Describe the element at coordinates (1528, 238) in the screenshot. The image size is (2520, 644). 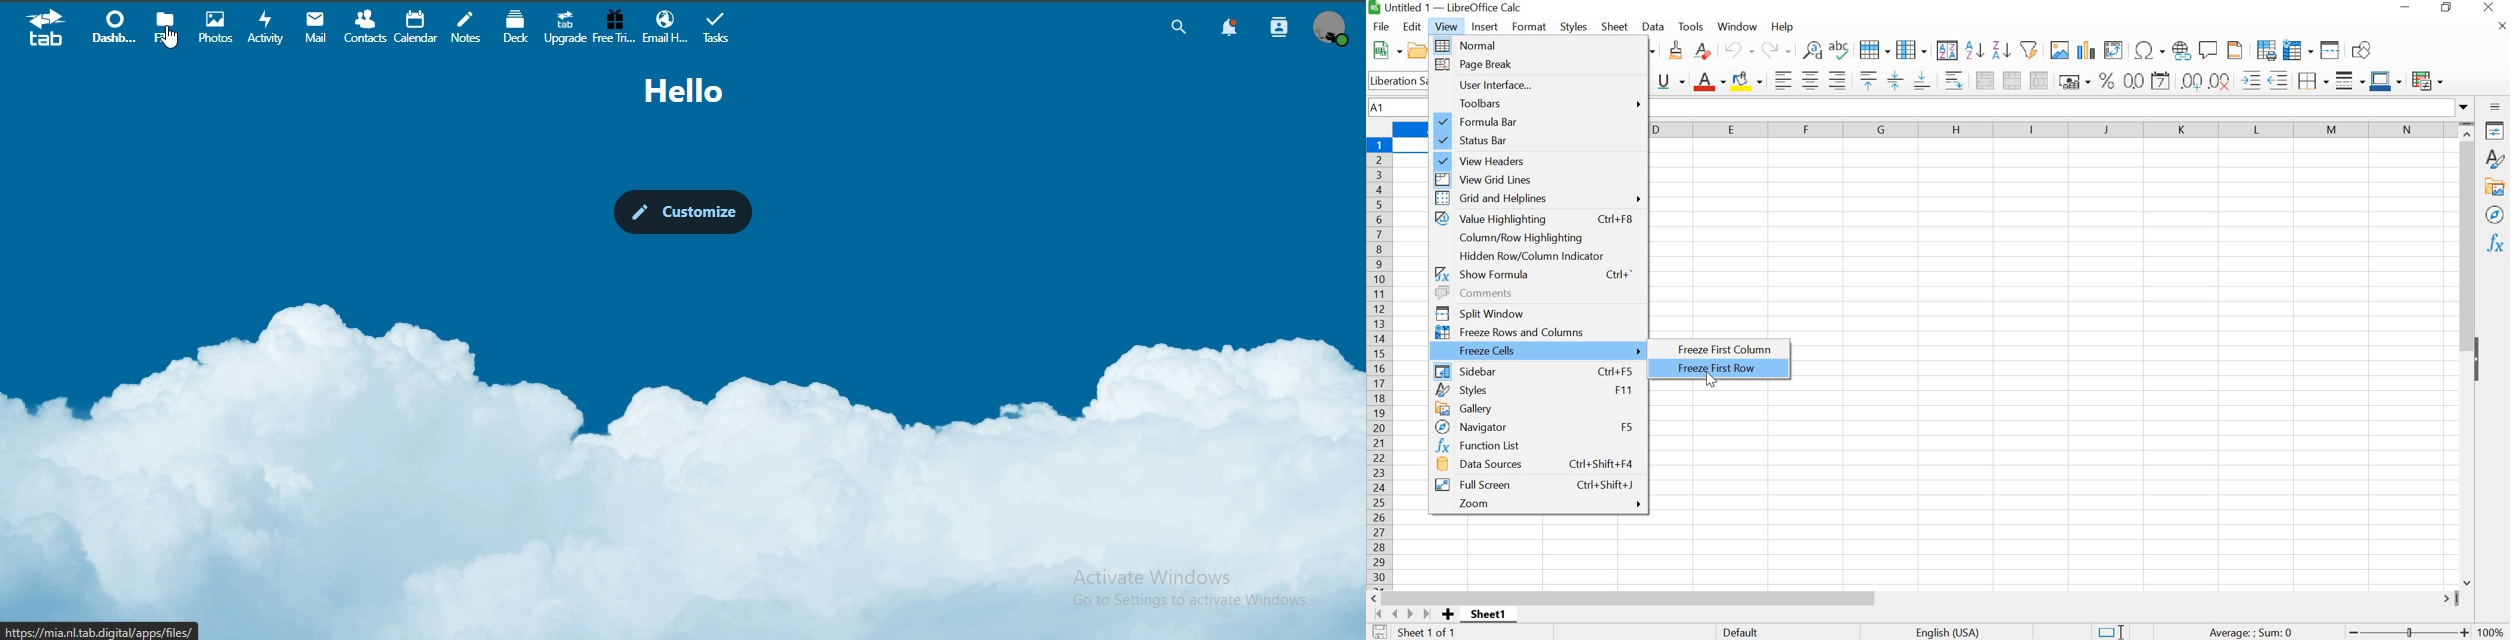
I see `COLUMN/ROW HIGHLIGHTING` at that location.